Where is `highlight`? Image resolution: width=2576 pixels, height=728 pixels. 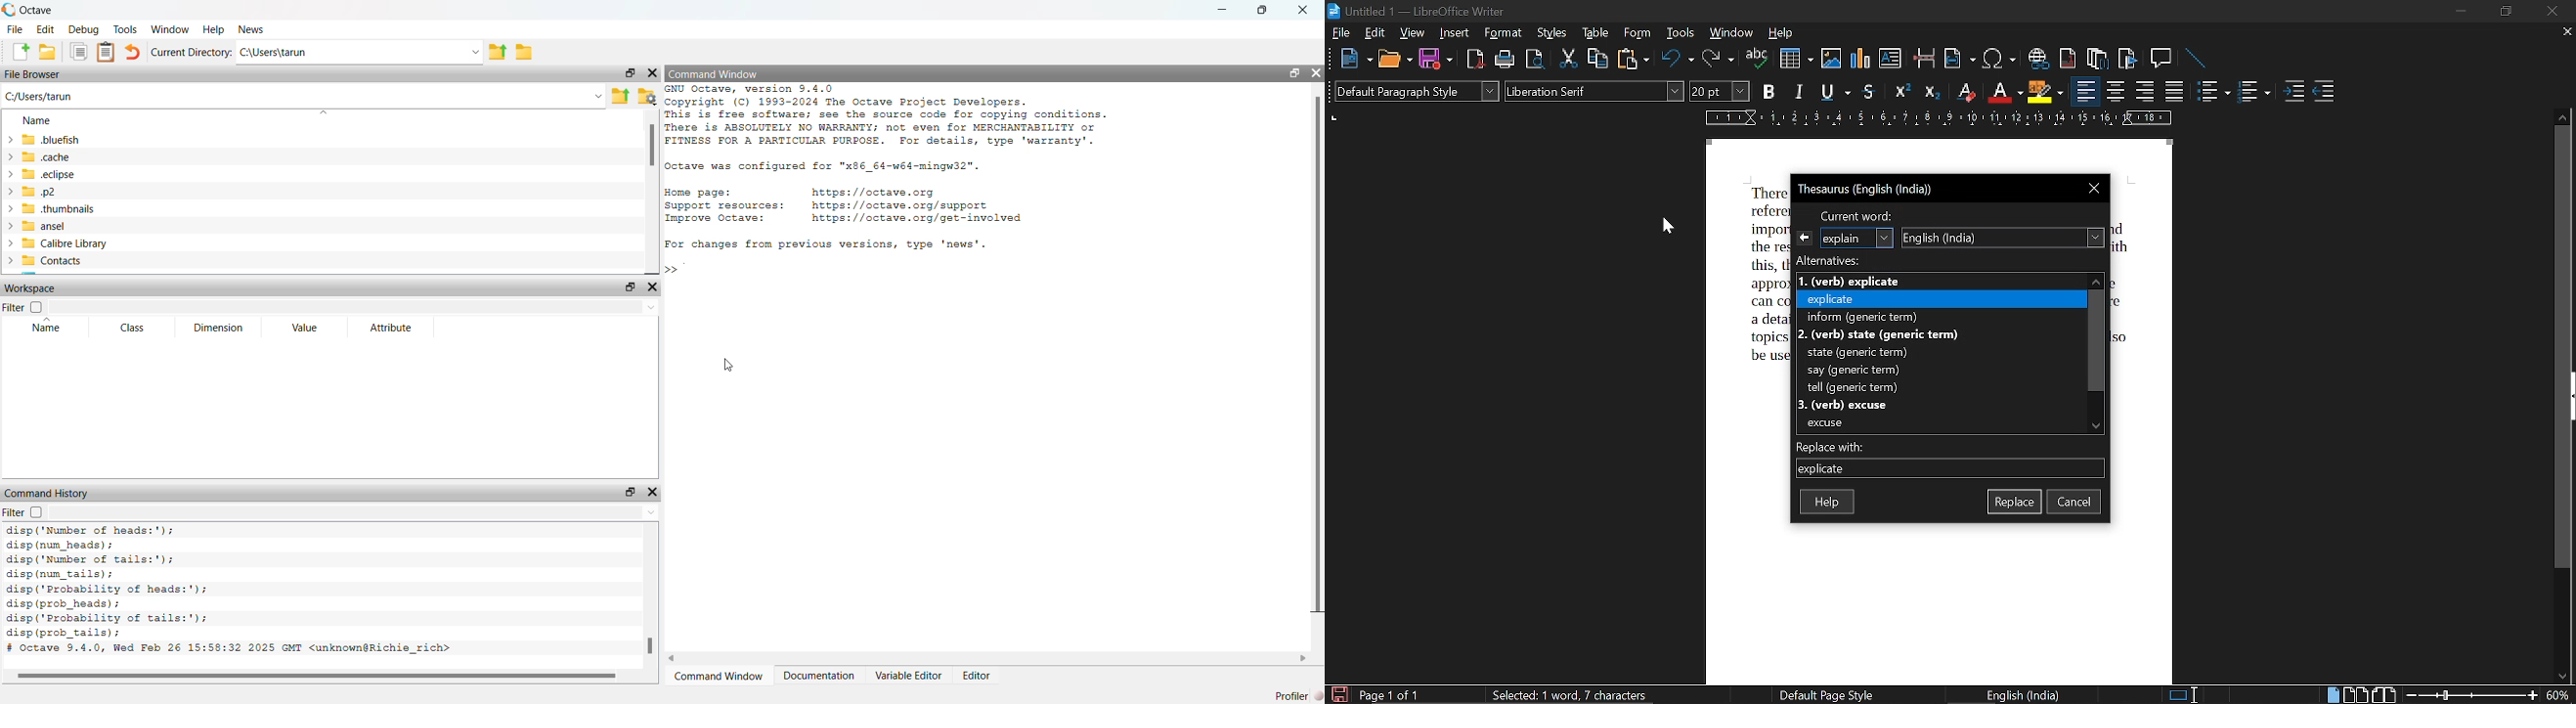
highlight is located at coordinates (2044, 92).